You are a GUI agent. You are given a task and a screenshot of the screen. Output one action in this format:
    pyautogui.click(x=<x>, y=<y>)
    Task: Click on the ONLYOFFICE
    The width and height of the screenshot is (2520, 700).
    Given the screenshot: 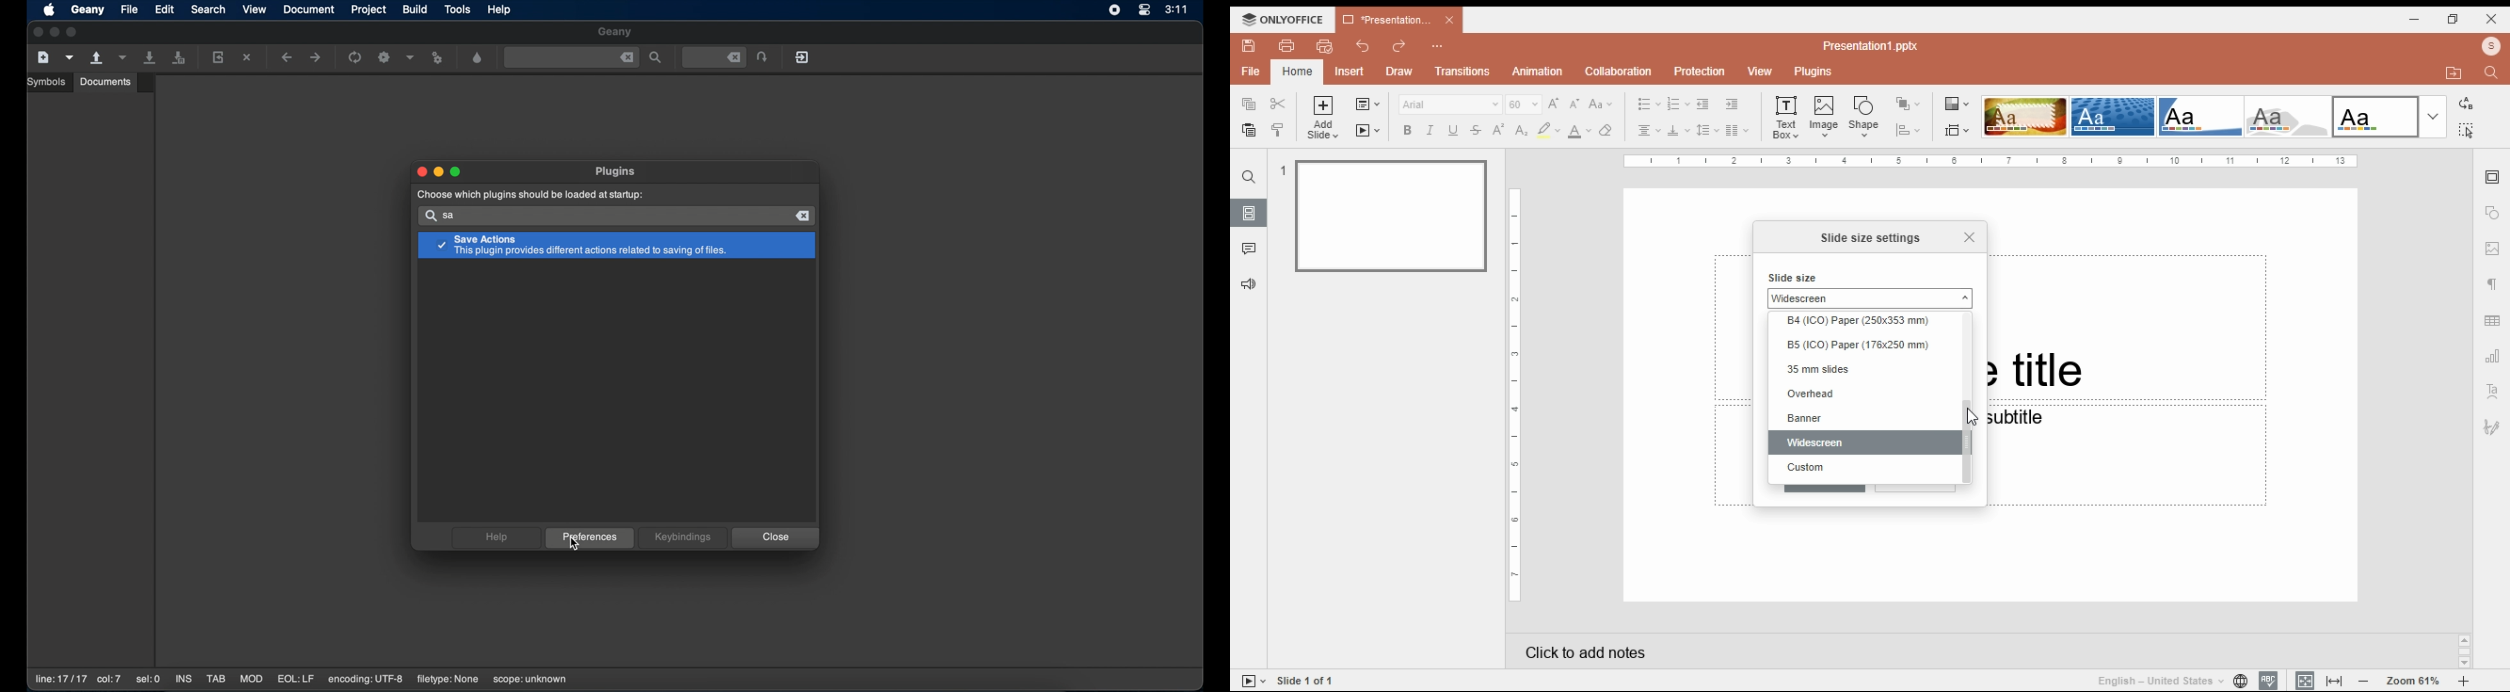 What is the action you would take?
    pyautogui.click(x=1283, y=19)
    